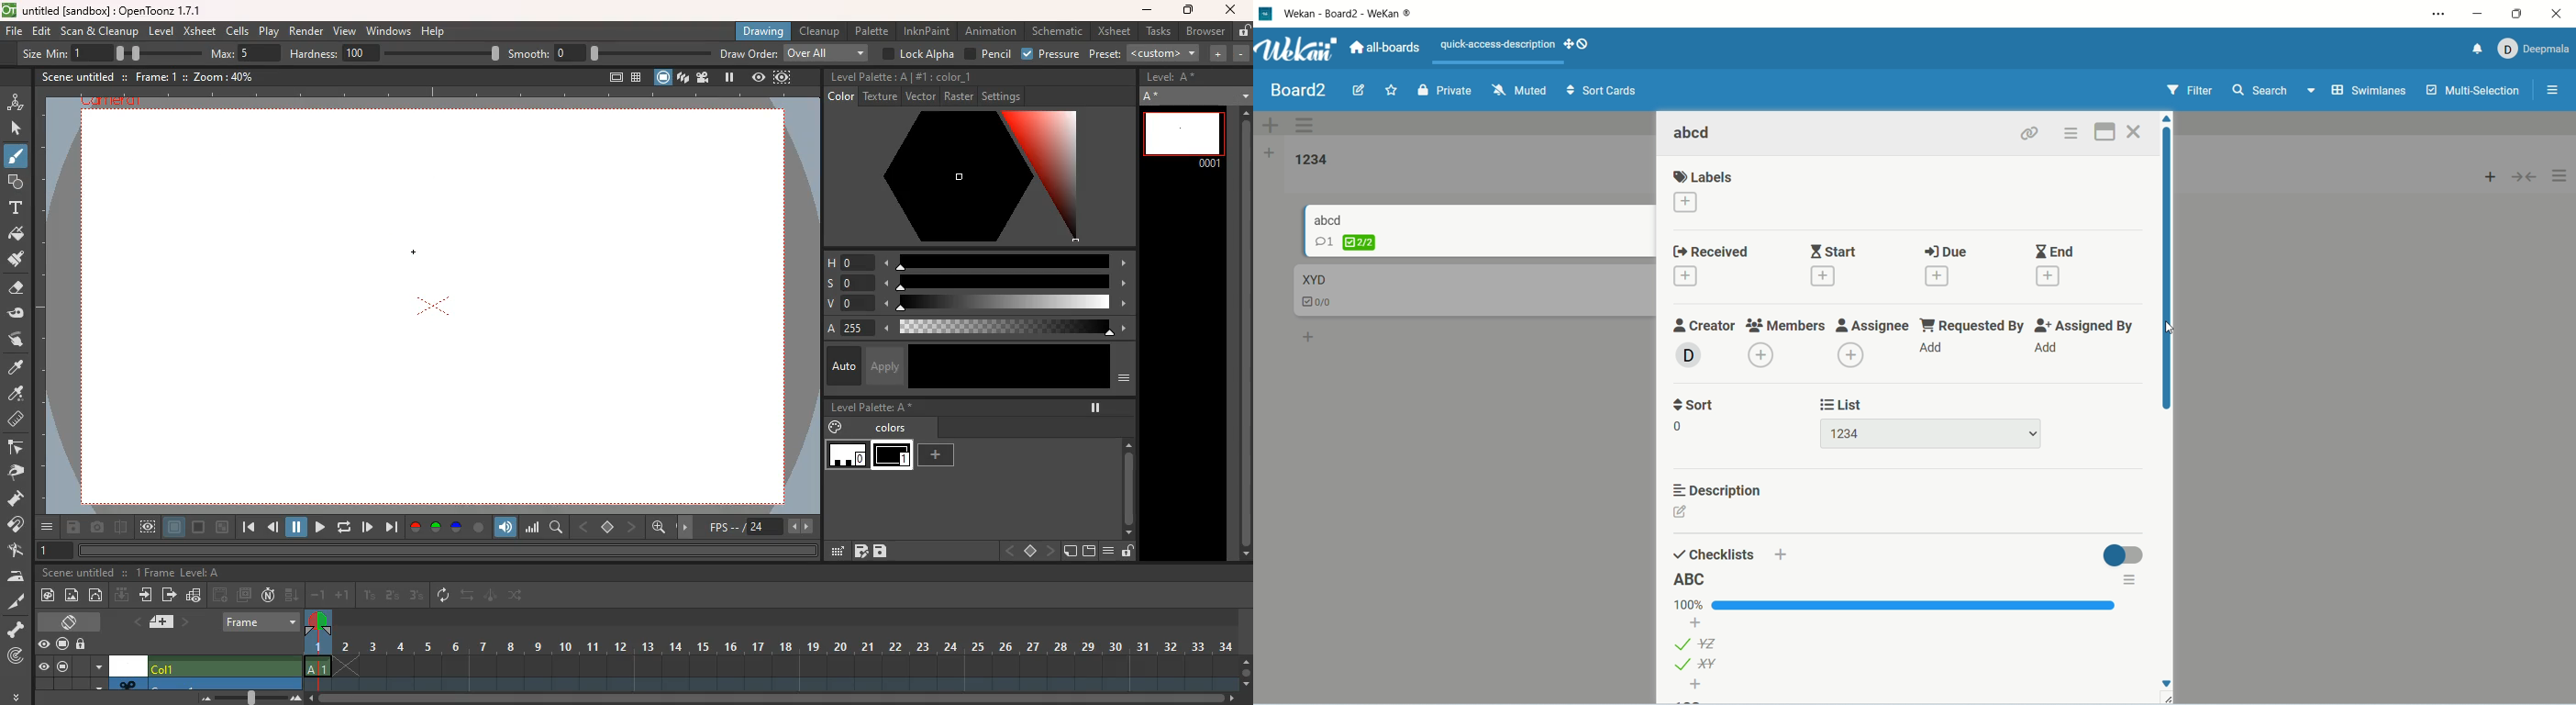 Image resolution: width=2576 pixels, height=728 pixels. Describe the element at coordinates (1391, 91) in the screenshot. I see `favorite` at that location.